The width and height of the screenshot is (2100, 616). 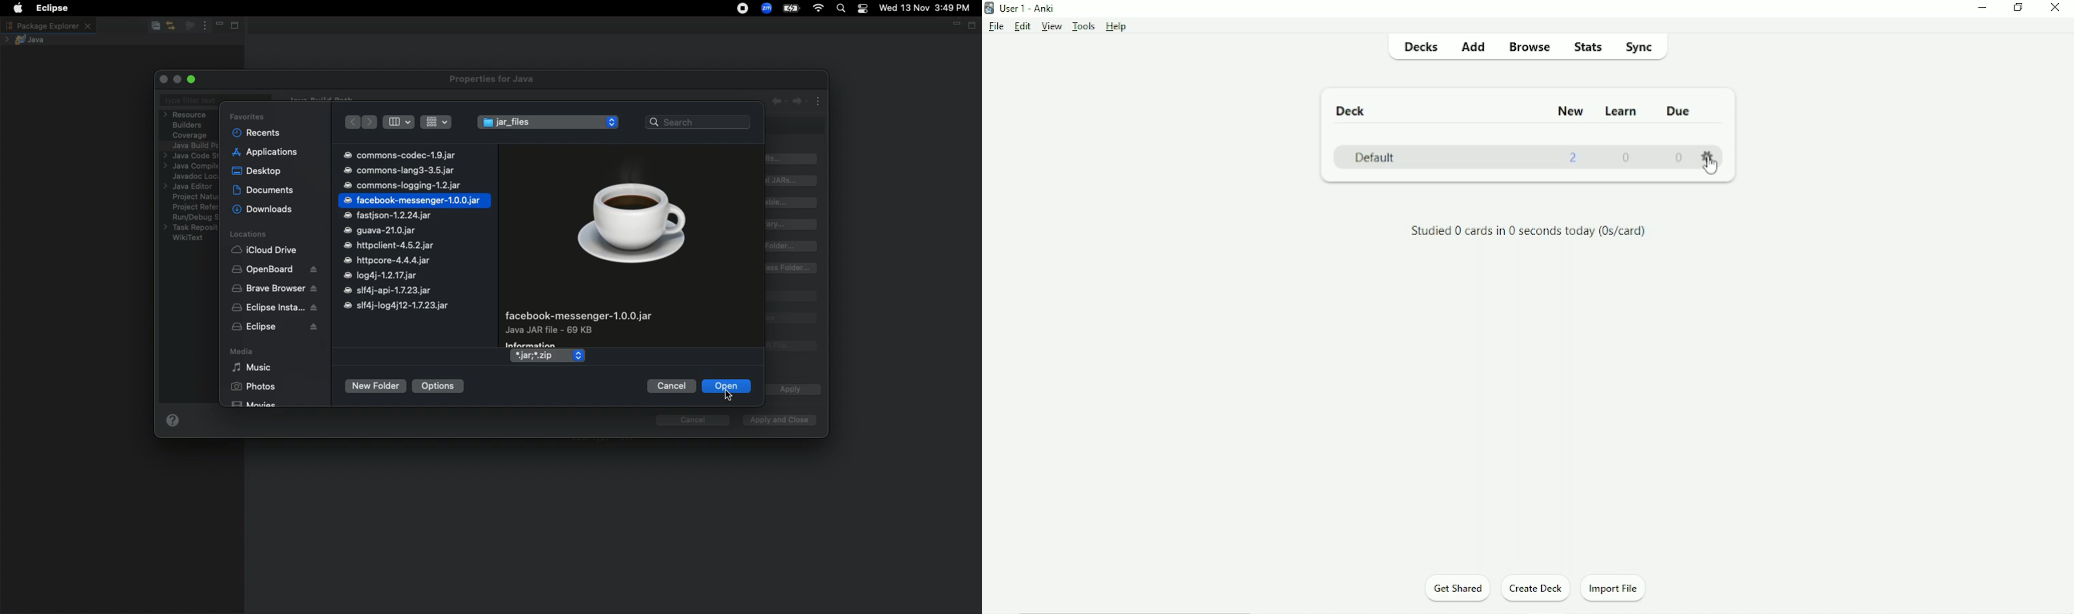 I want to click on Learn, so click(x=1622, y=111).